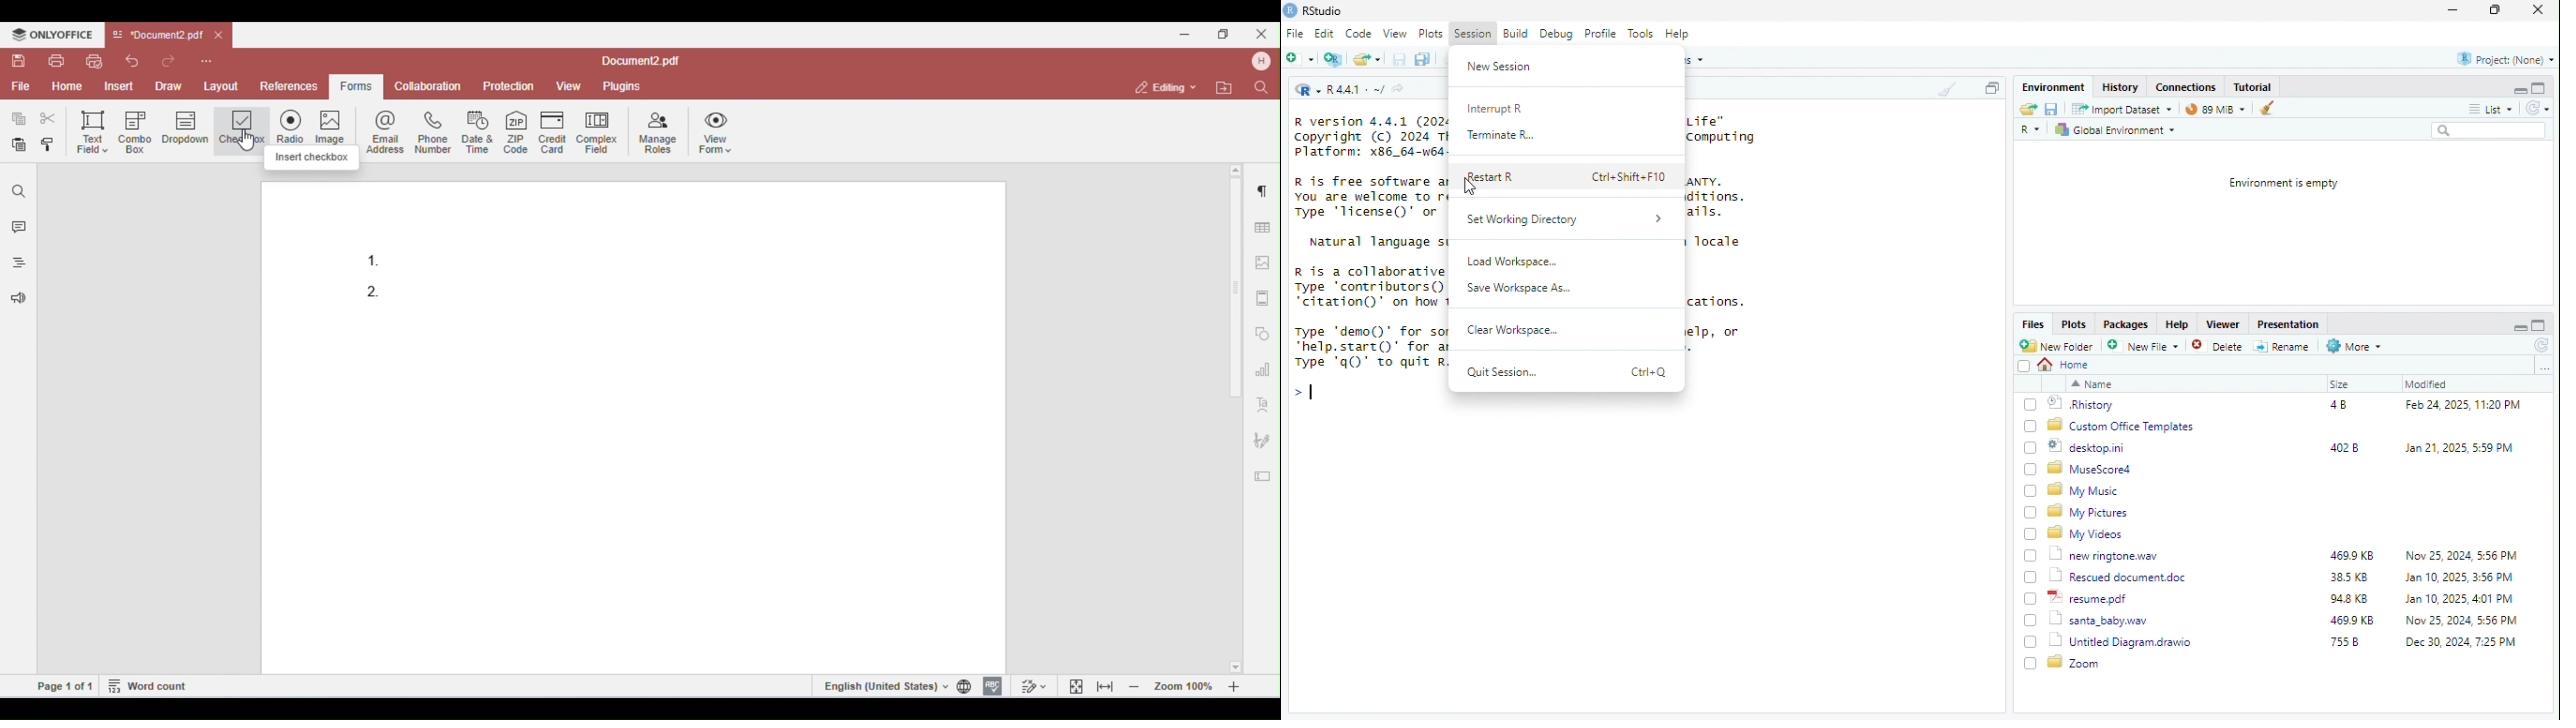 The image size is (2576, 728). I want to click on Clear Workspace..., so click(1513, 330).